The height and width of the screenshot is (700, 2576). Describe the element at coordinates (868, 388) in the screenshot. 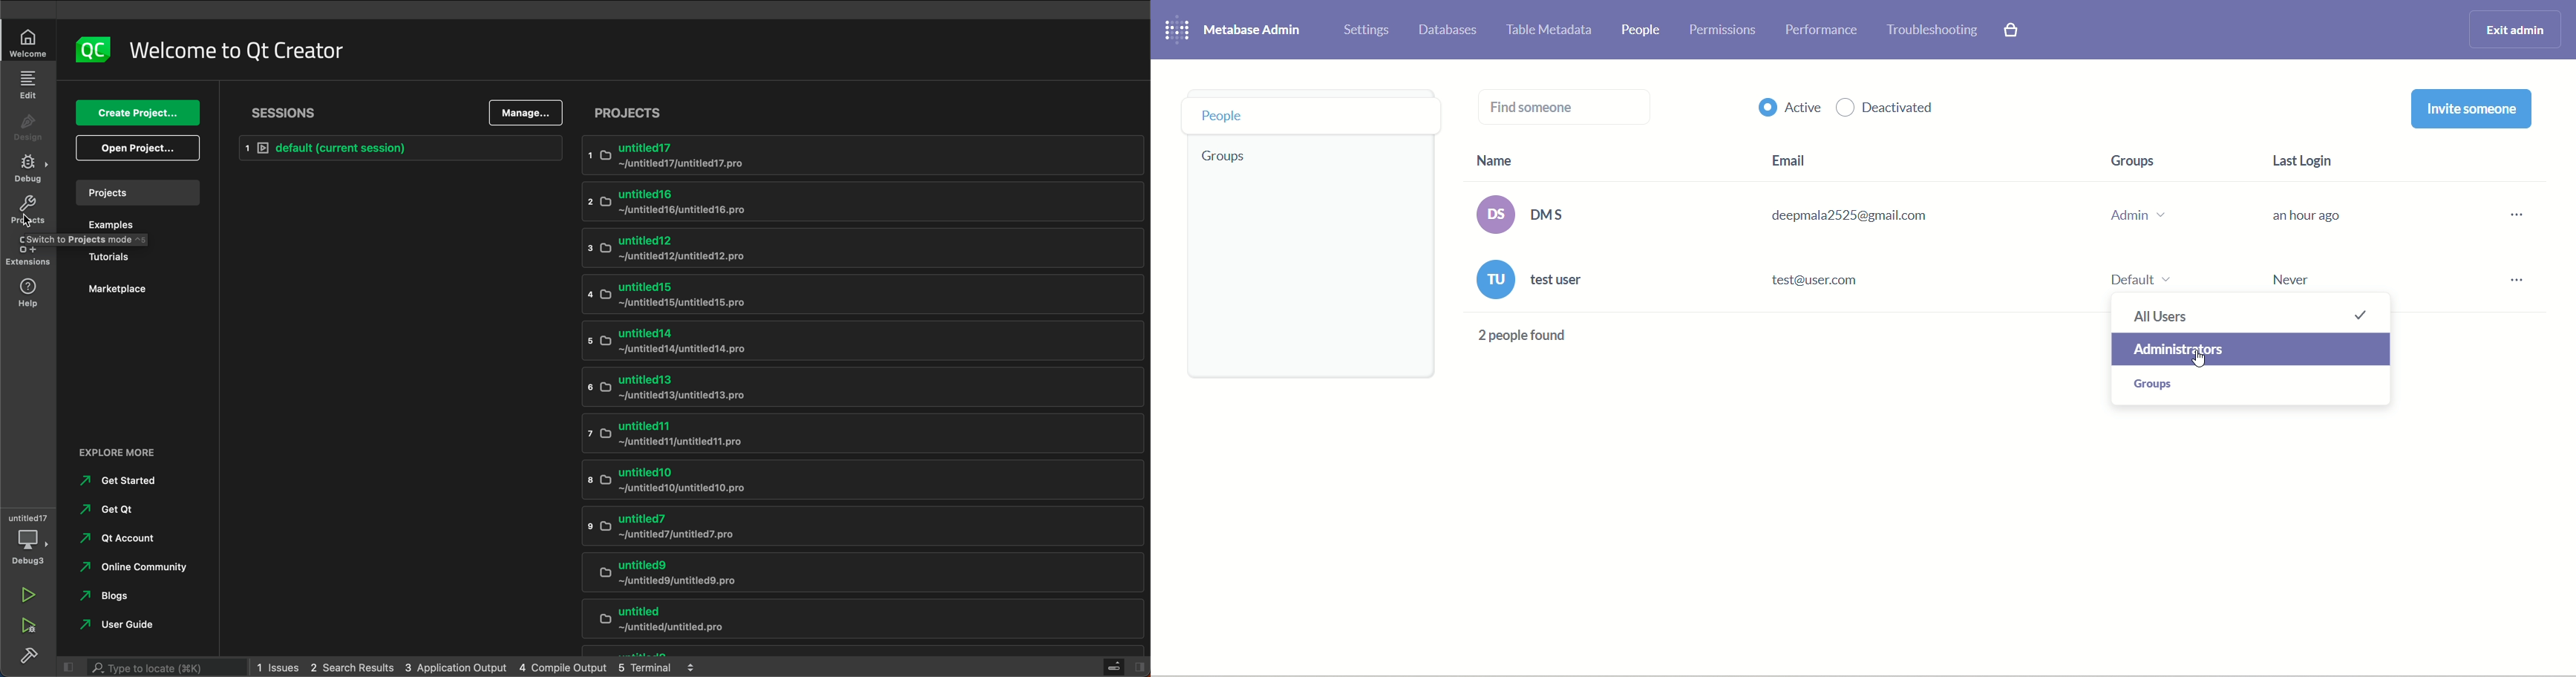

I see `untitled13` at that location.